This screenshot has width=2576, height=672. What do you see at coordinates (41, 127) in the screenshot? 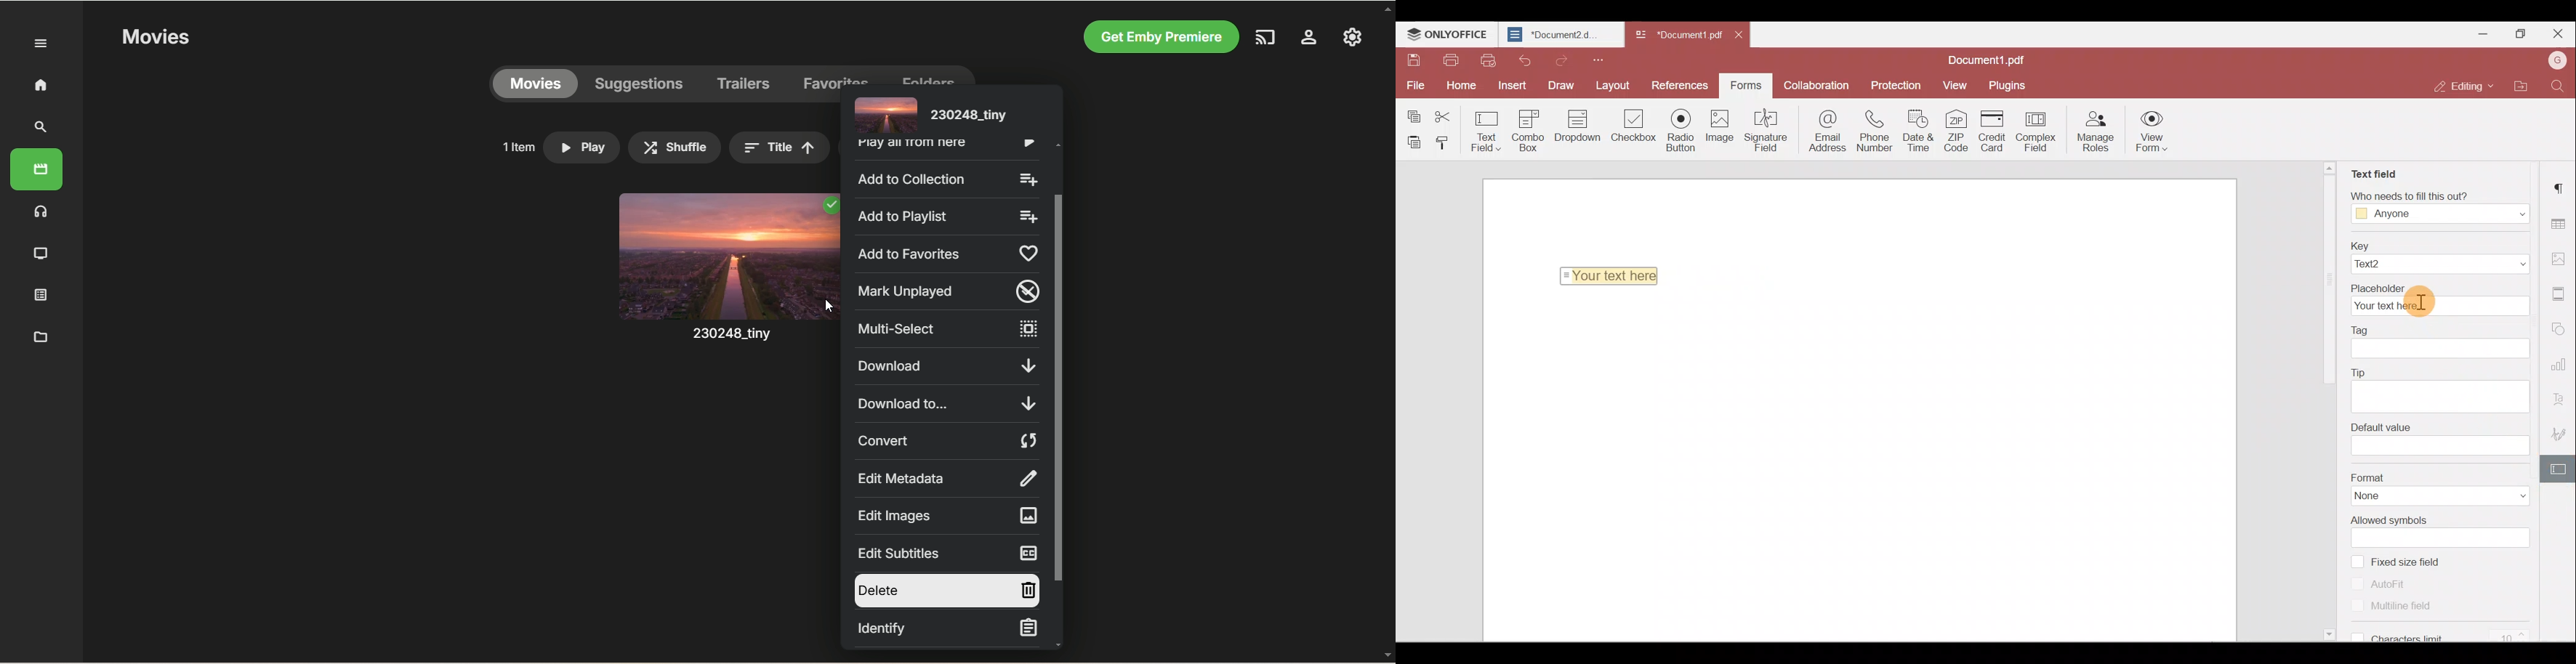
I see `search` at bounding box center [41, 127].